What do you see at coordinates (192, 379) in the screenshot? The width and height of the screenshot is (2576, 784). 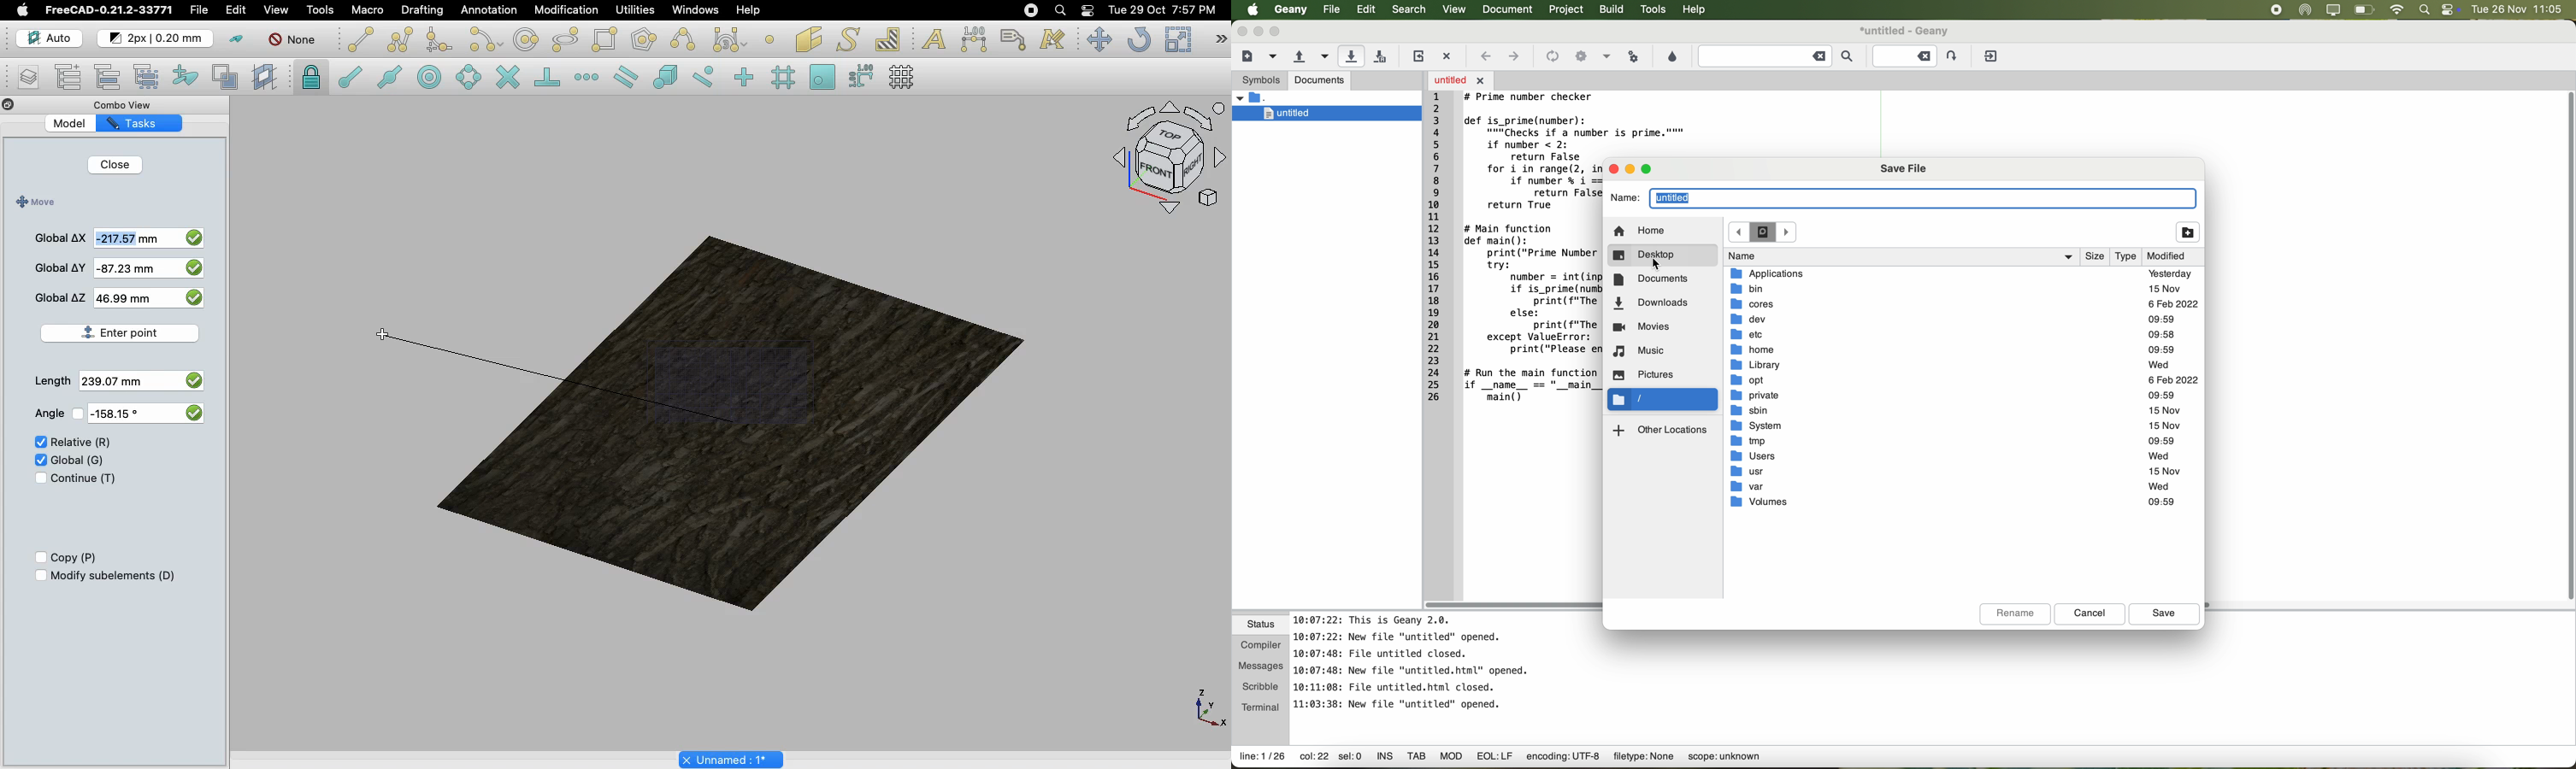 I see `checkbox` at bounding box center [192, 379].